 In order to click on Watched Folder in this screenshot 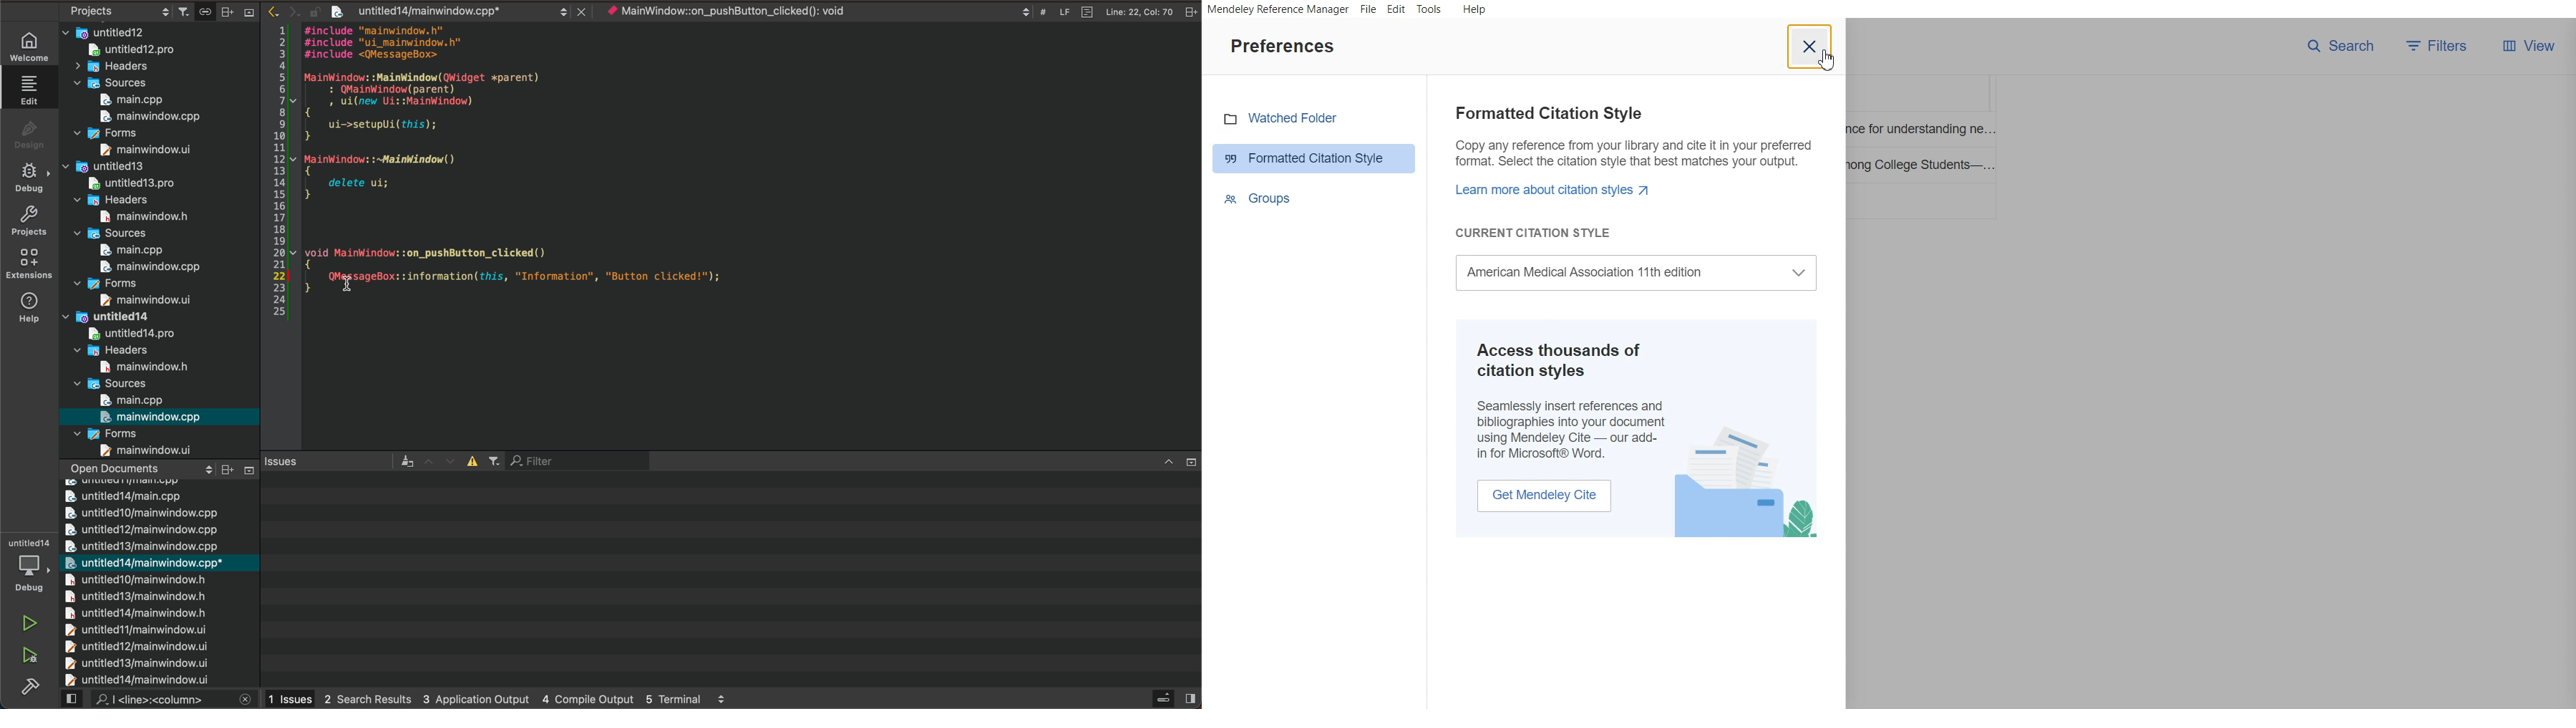, I will do `click(1314, 118)`.